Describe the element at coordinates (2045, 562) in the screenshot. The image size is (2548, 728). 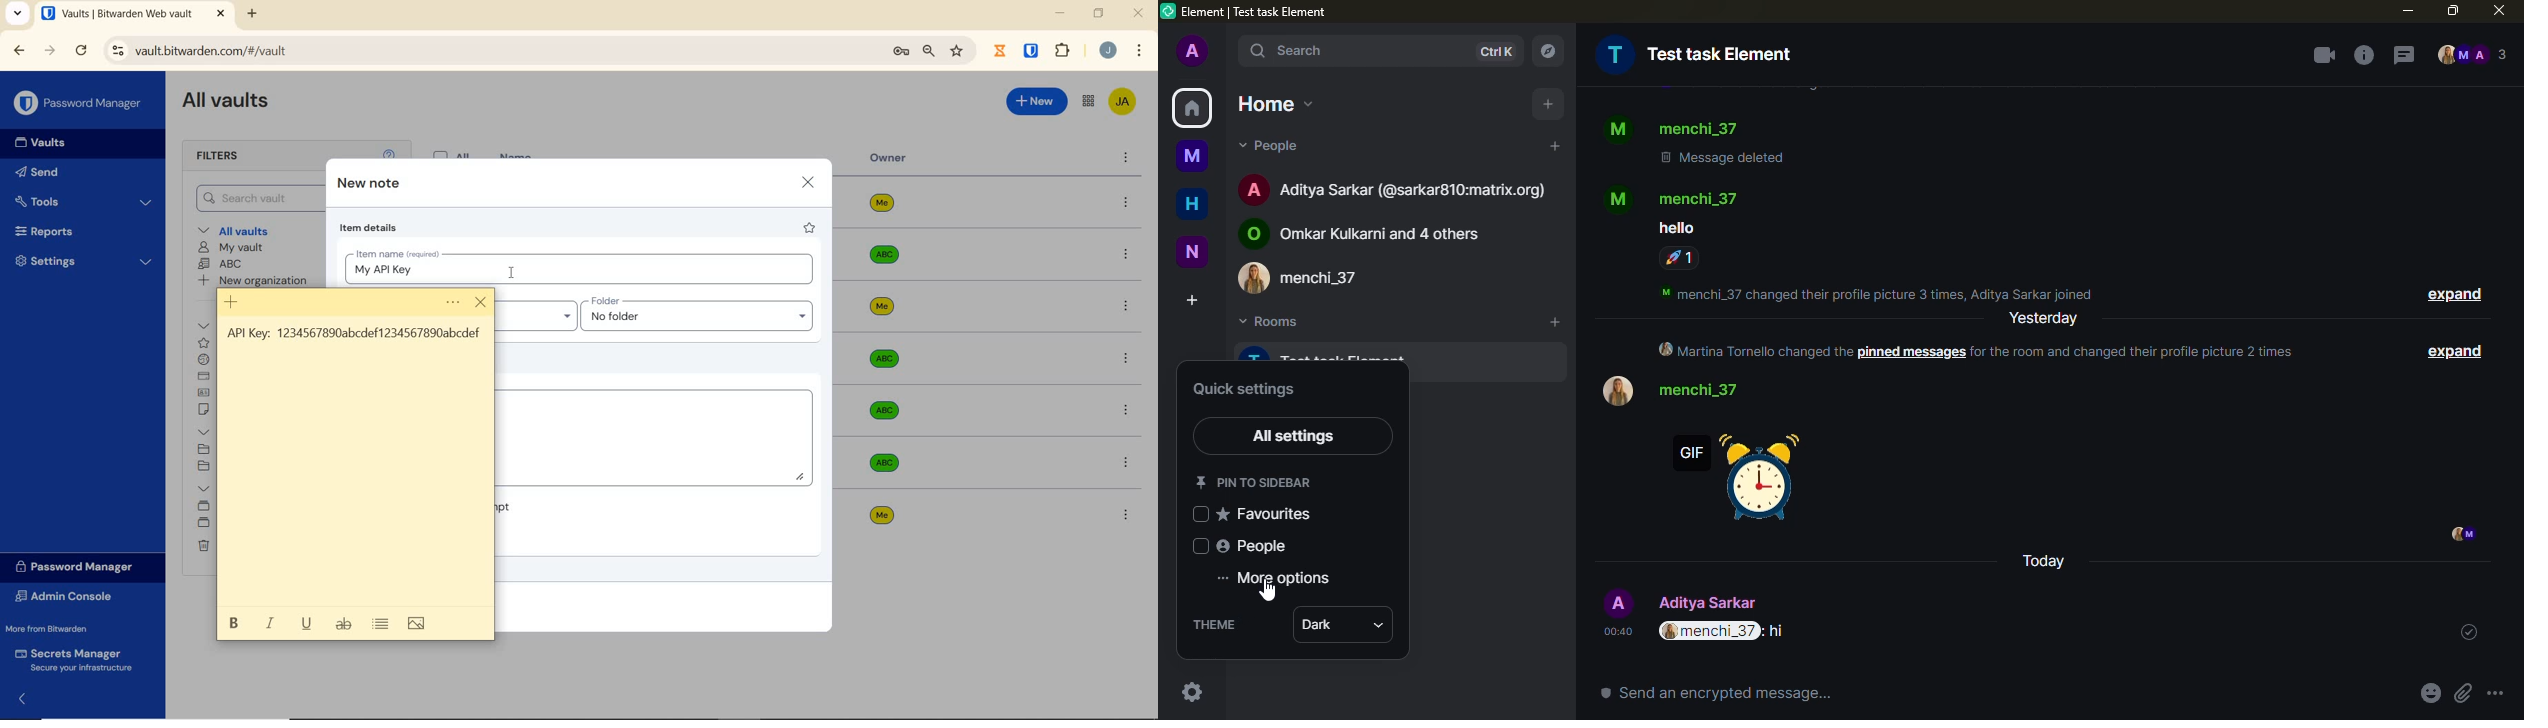
I see `today` at that location.